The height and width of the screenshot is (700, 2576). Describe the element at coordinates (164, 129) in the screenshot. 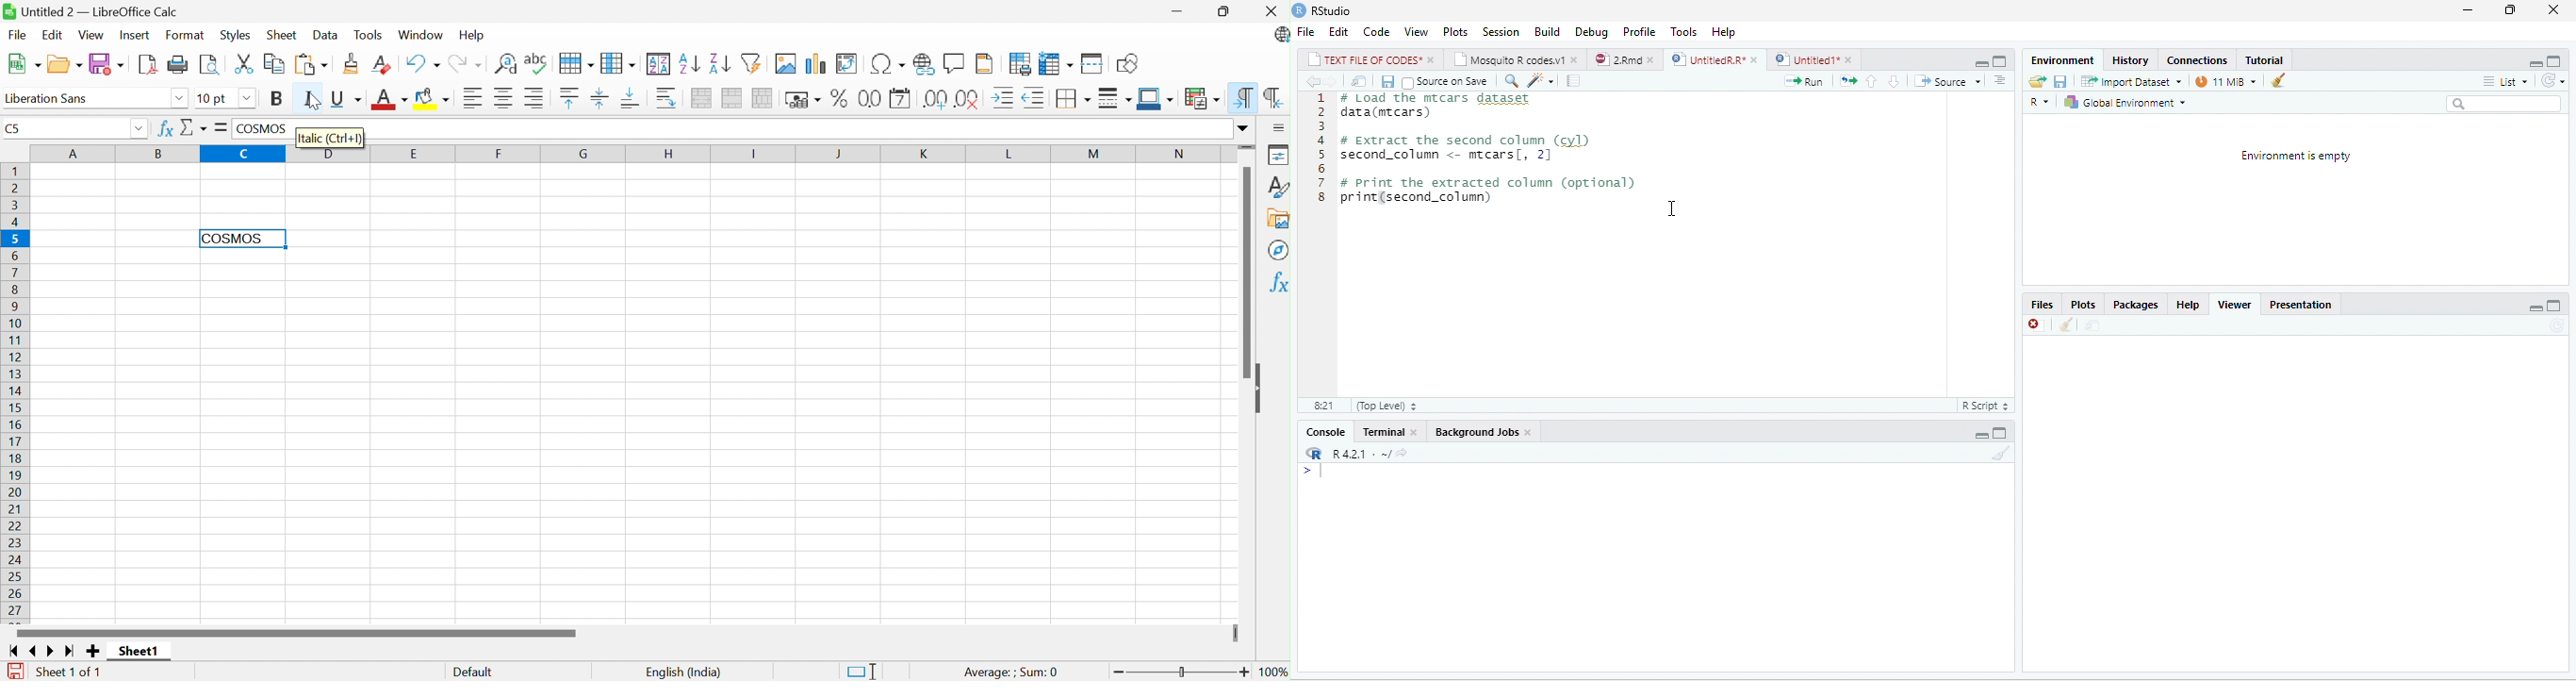

I see `Function wizard` at that location.